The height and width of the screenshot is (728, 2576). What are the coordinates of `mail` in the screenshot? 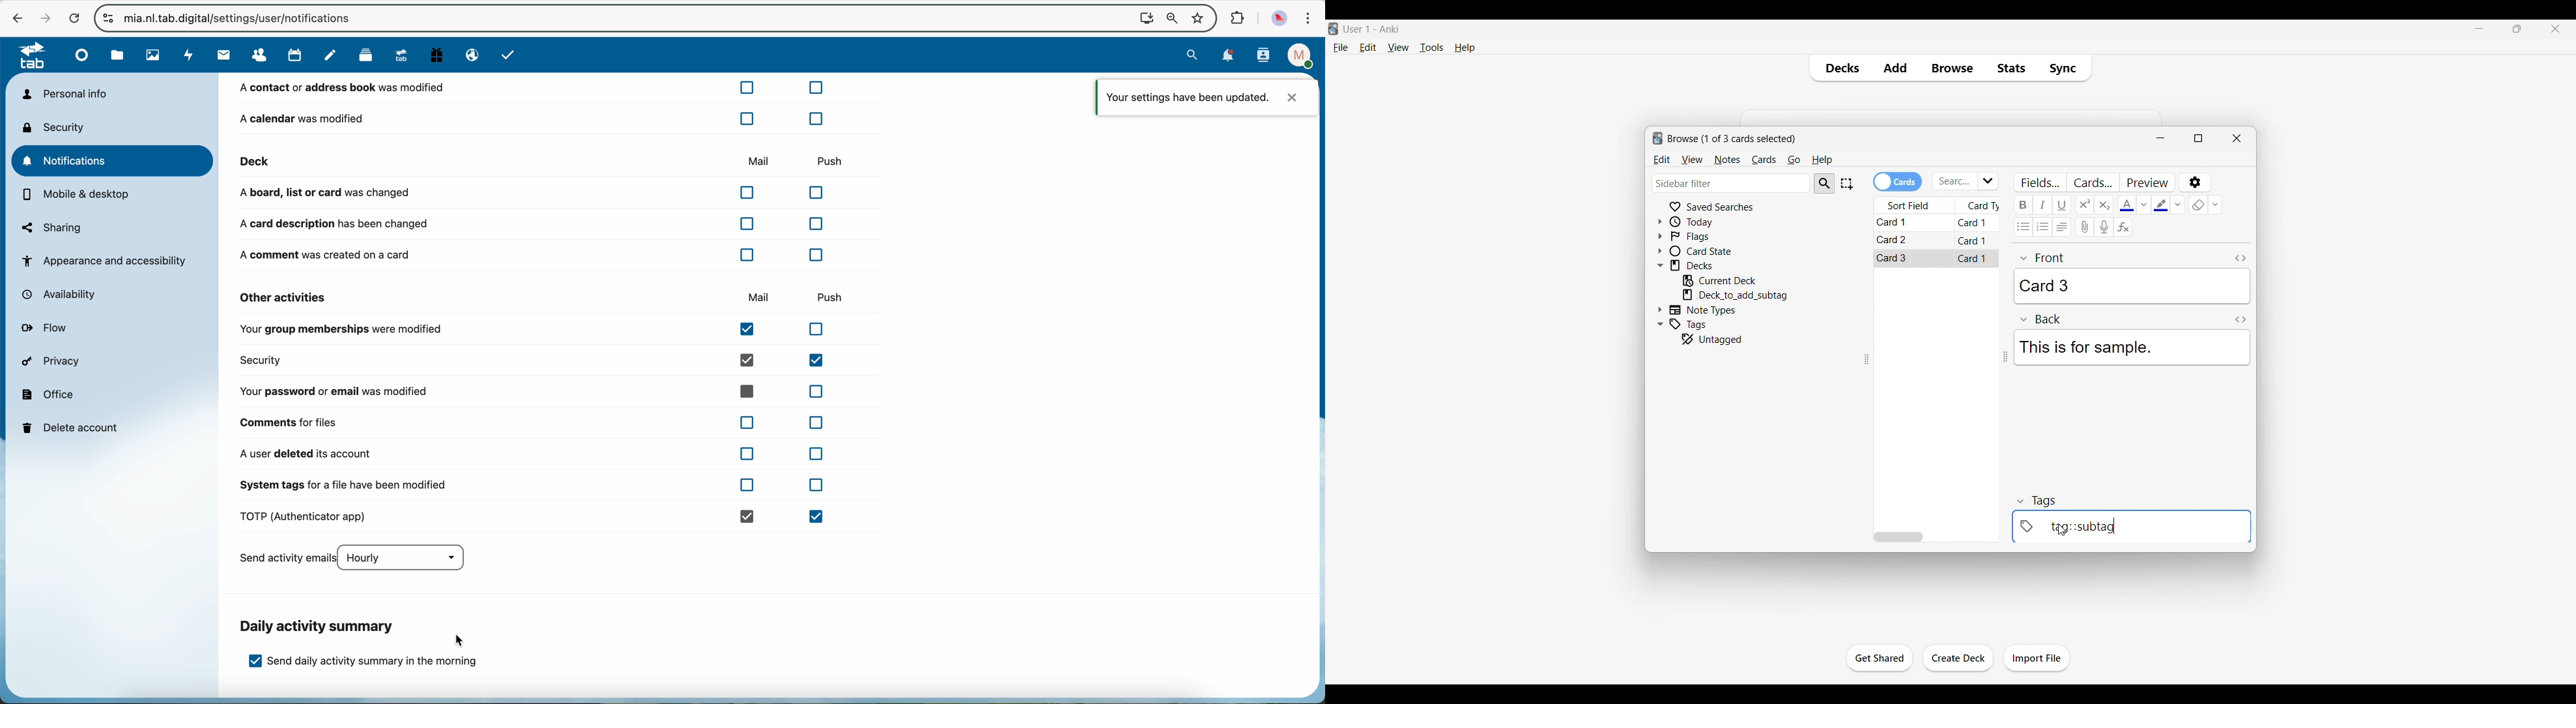 It's located at (759, 298).